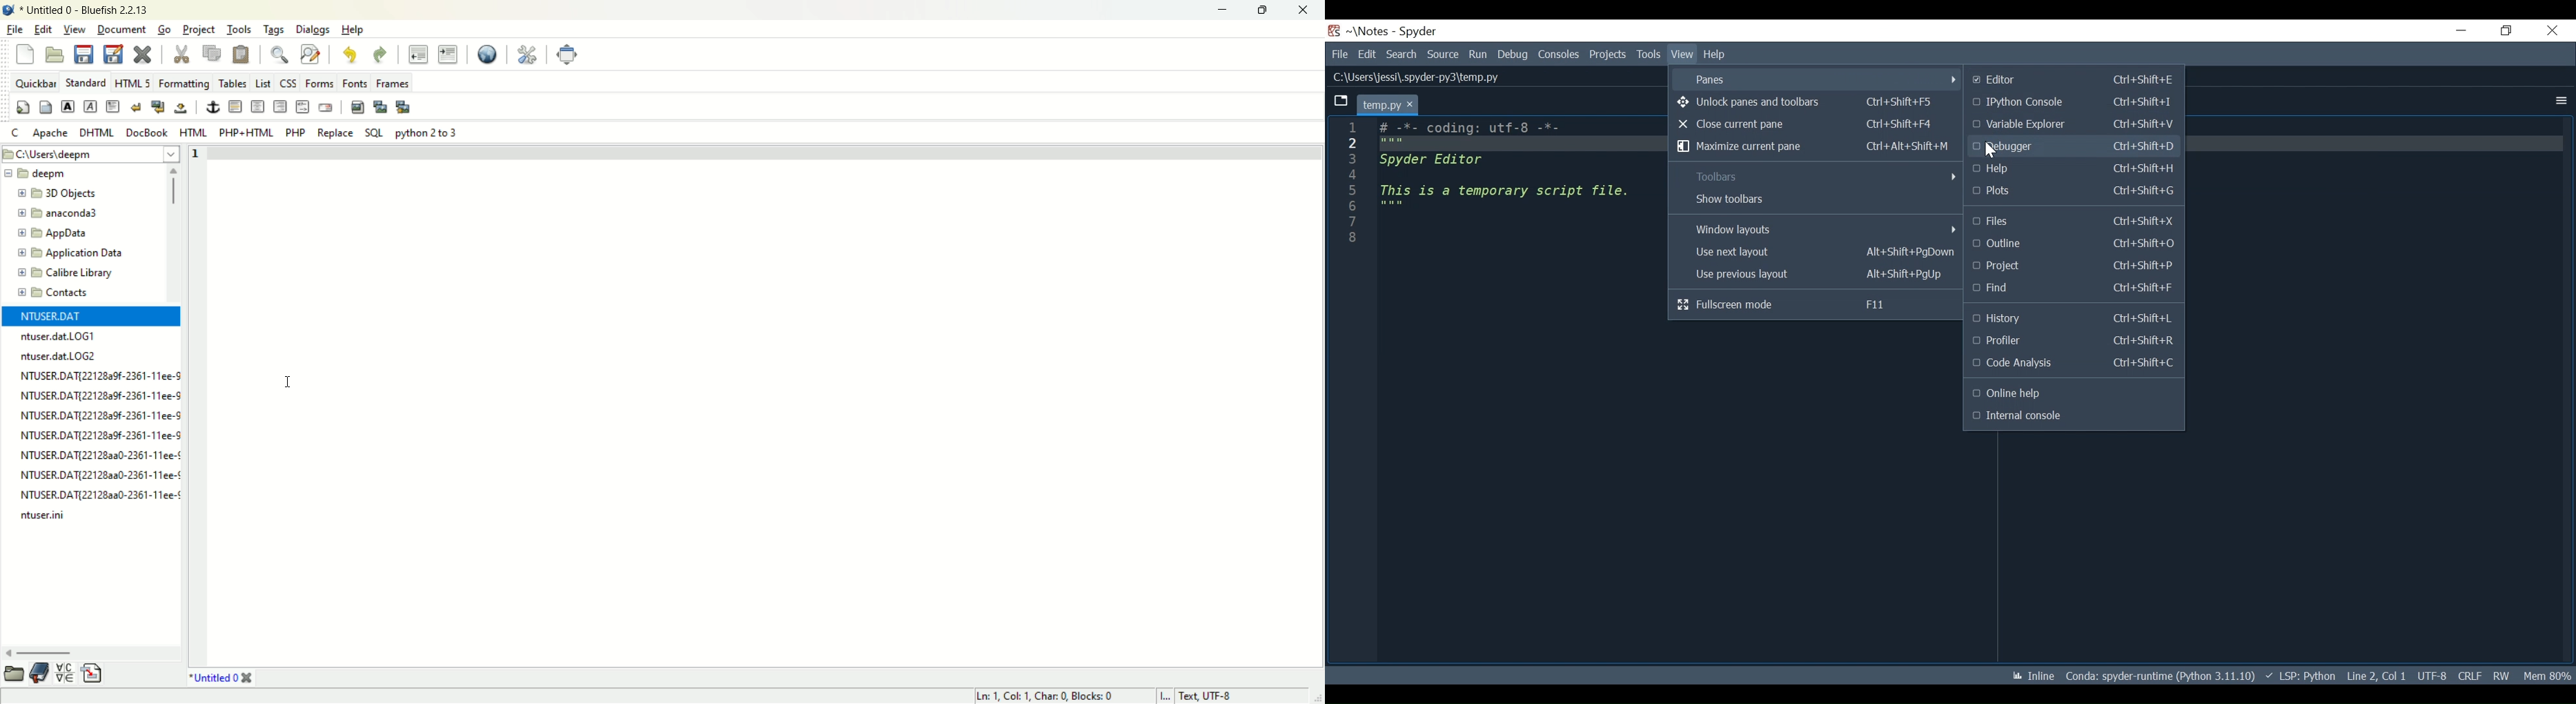 This screenshot has width=2576, height=728. Describe the element at coordinates (315, 84) in the screenshot. I see `forms` at that location.